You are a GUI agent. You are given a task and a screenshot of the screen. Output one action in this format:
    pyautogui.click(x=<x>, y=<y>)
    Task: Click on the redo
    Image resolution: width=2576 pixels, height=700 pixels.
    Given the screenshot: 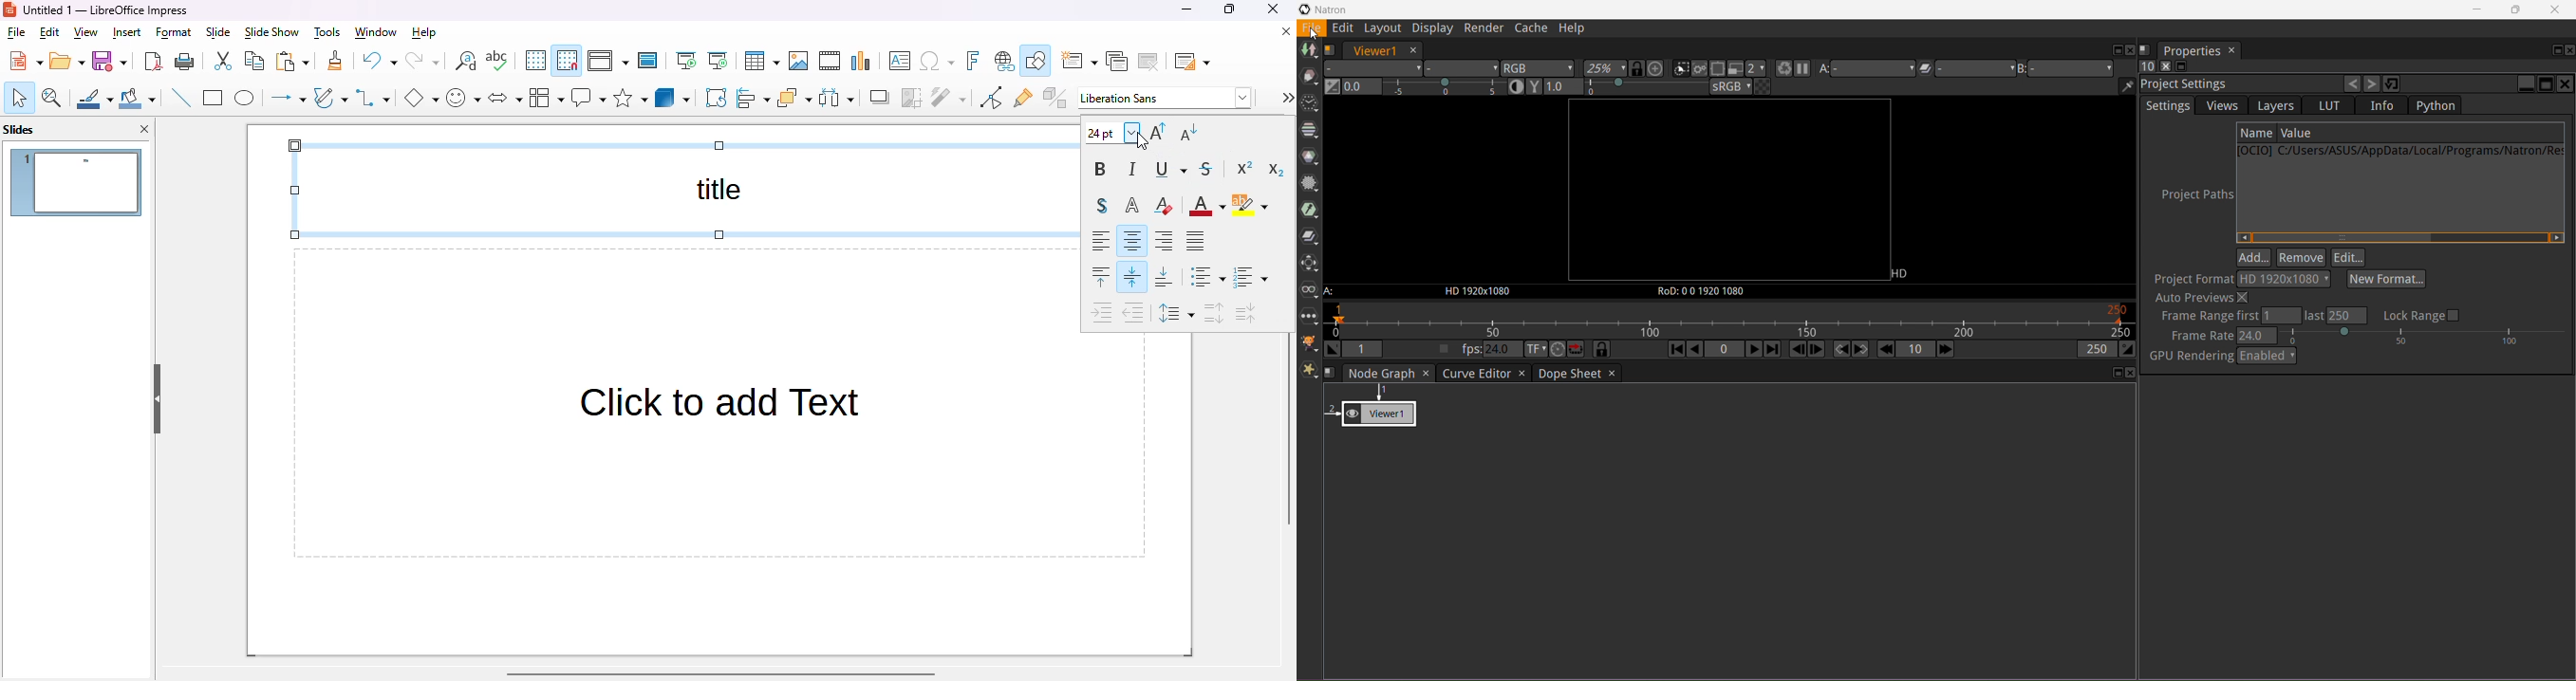 What is the action you would take?
    pyautogui.click(x=422, y=61)
    